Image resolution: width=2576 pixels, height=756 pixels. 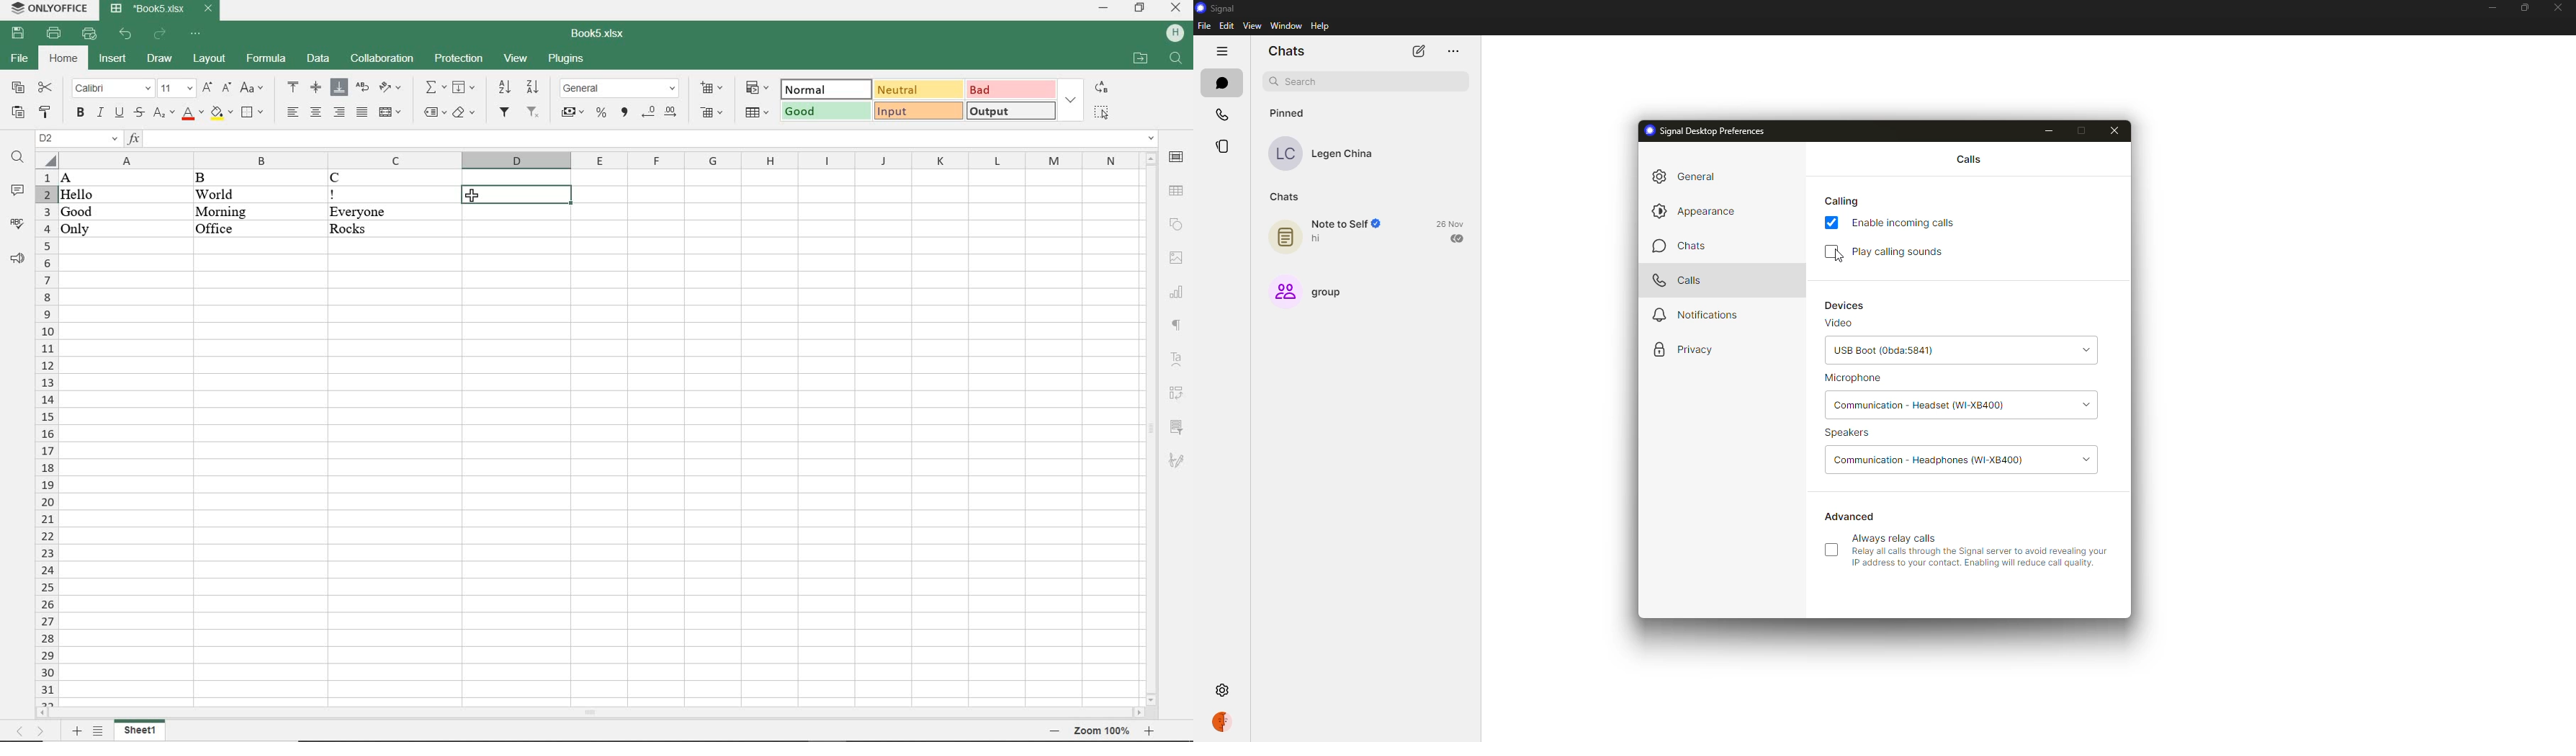 What do you see at coordinates (1902, 252) in the screenshot?
I see `play calling sounds` at bounding box center [1902, 252].